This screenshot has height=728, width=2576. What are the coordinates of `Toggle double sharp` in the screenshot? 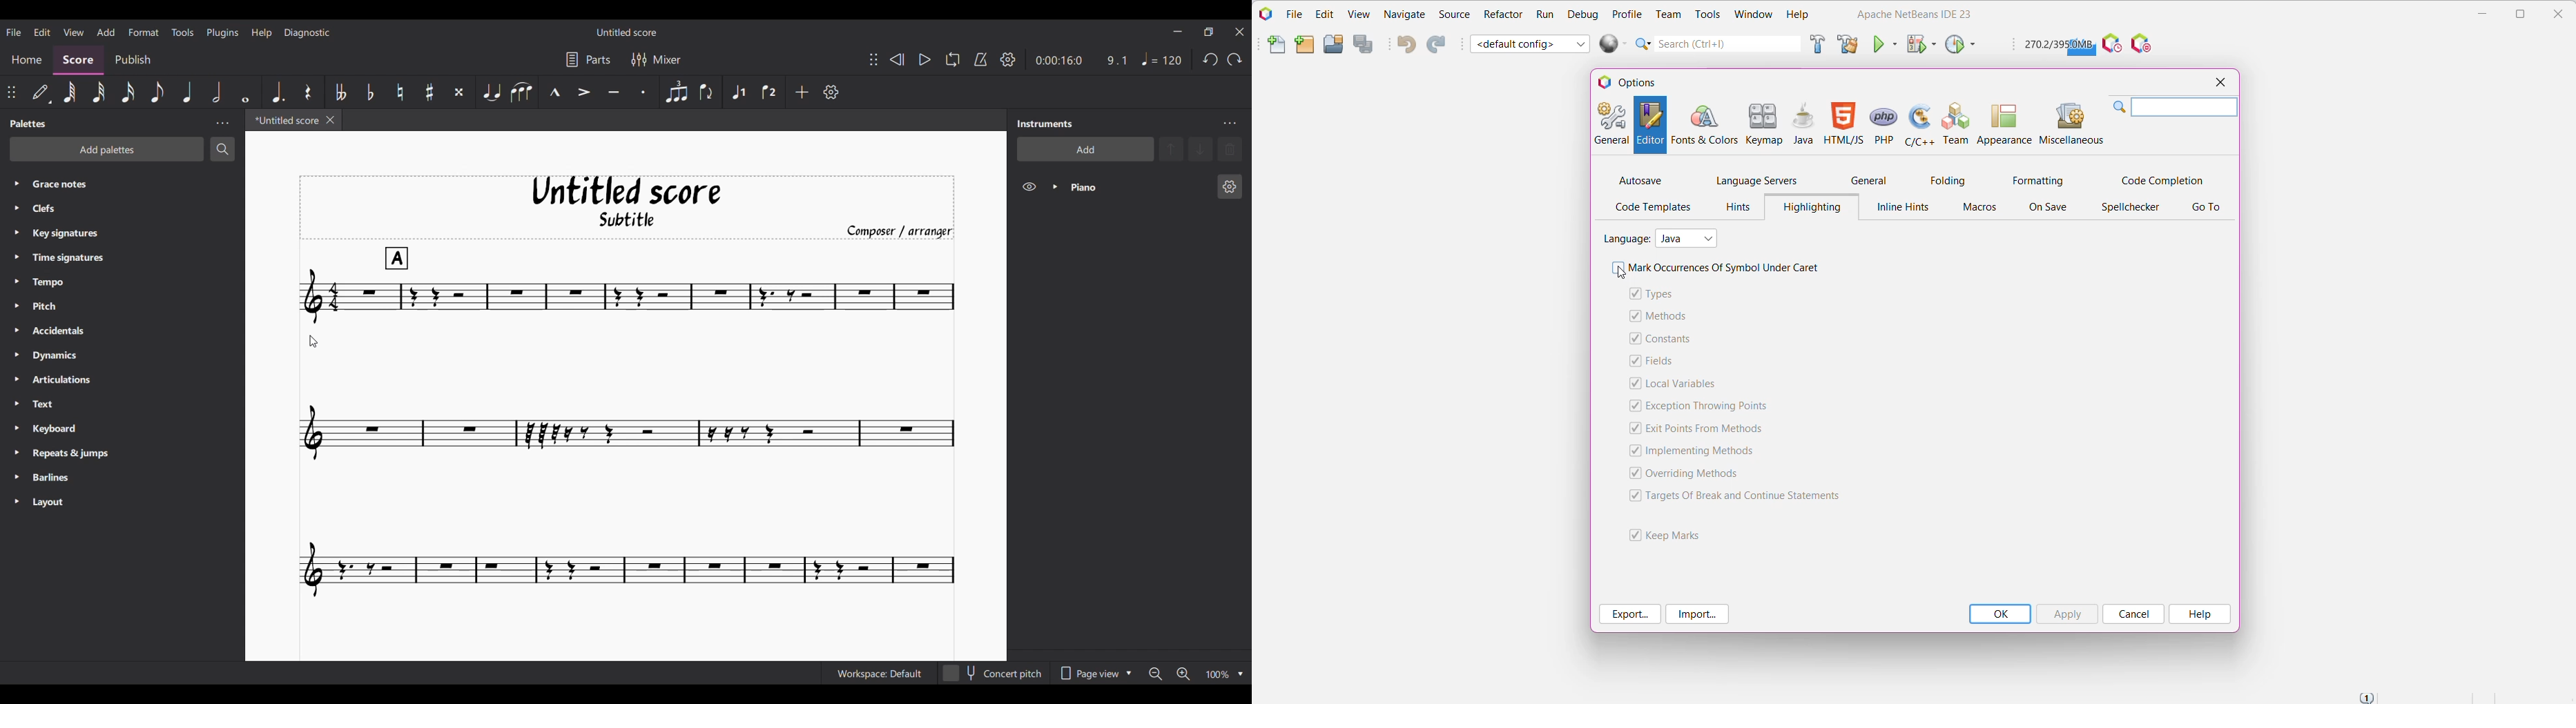 It's located at (459, 92).